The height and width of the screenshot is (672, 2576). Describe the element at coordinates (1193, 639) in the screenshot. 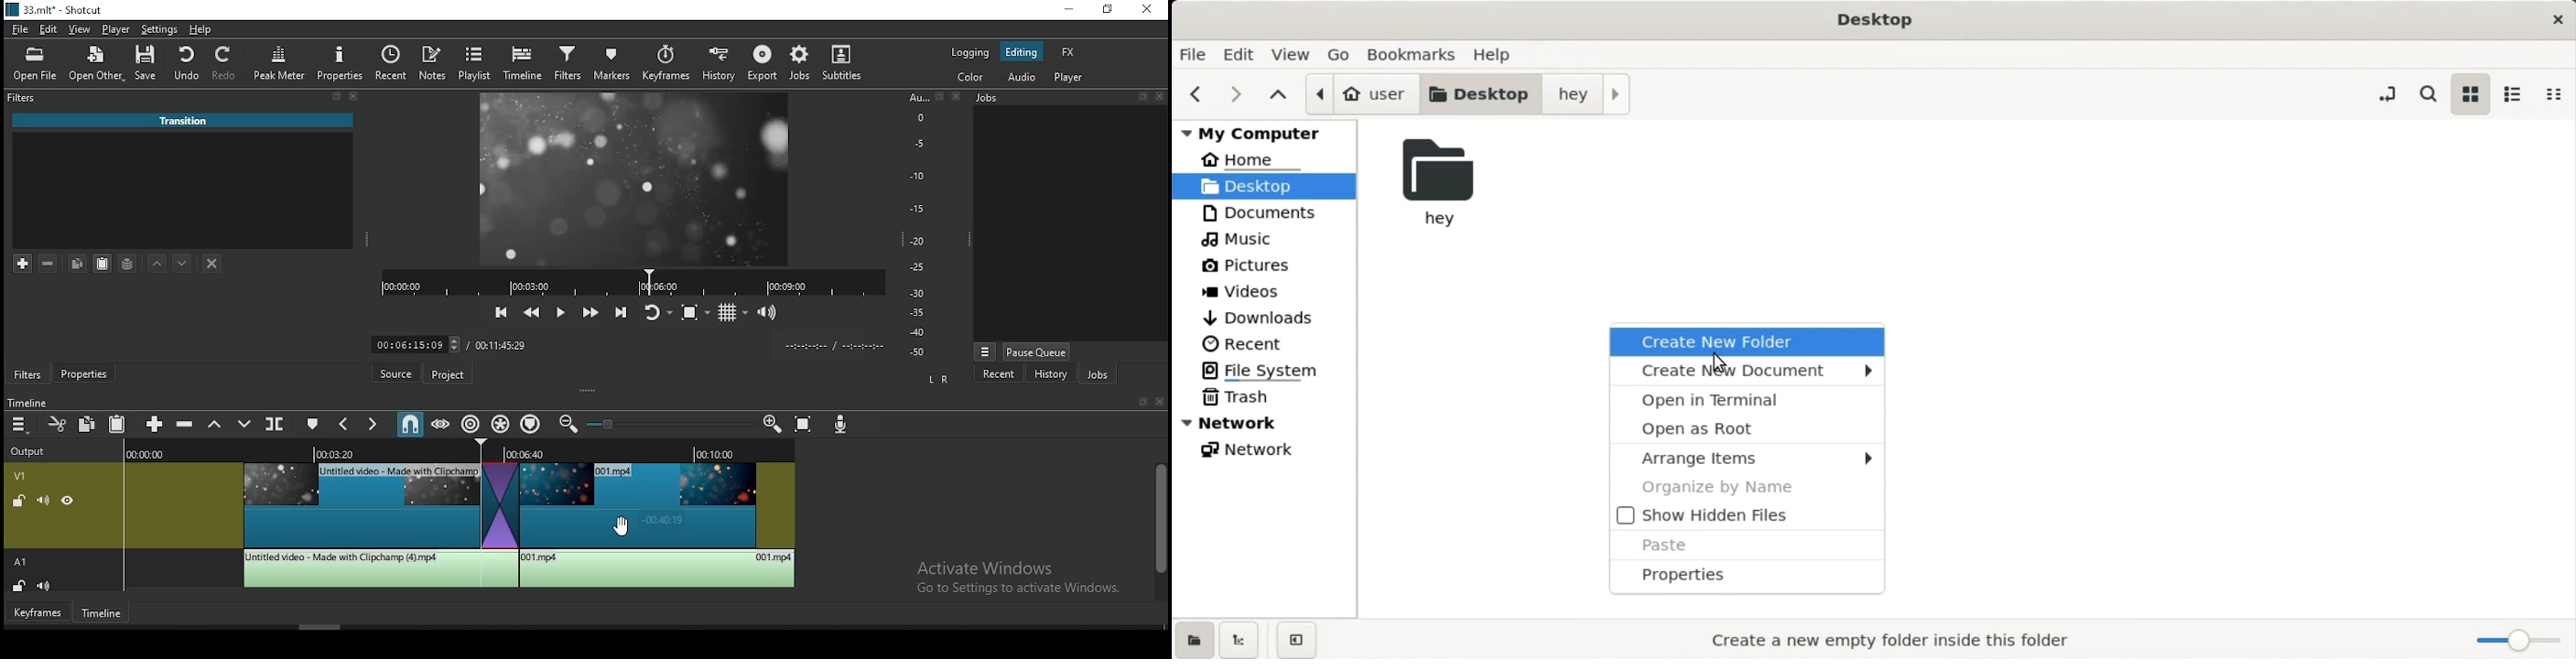

I see `show places` at that location.